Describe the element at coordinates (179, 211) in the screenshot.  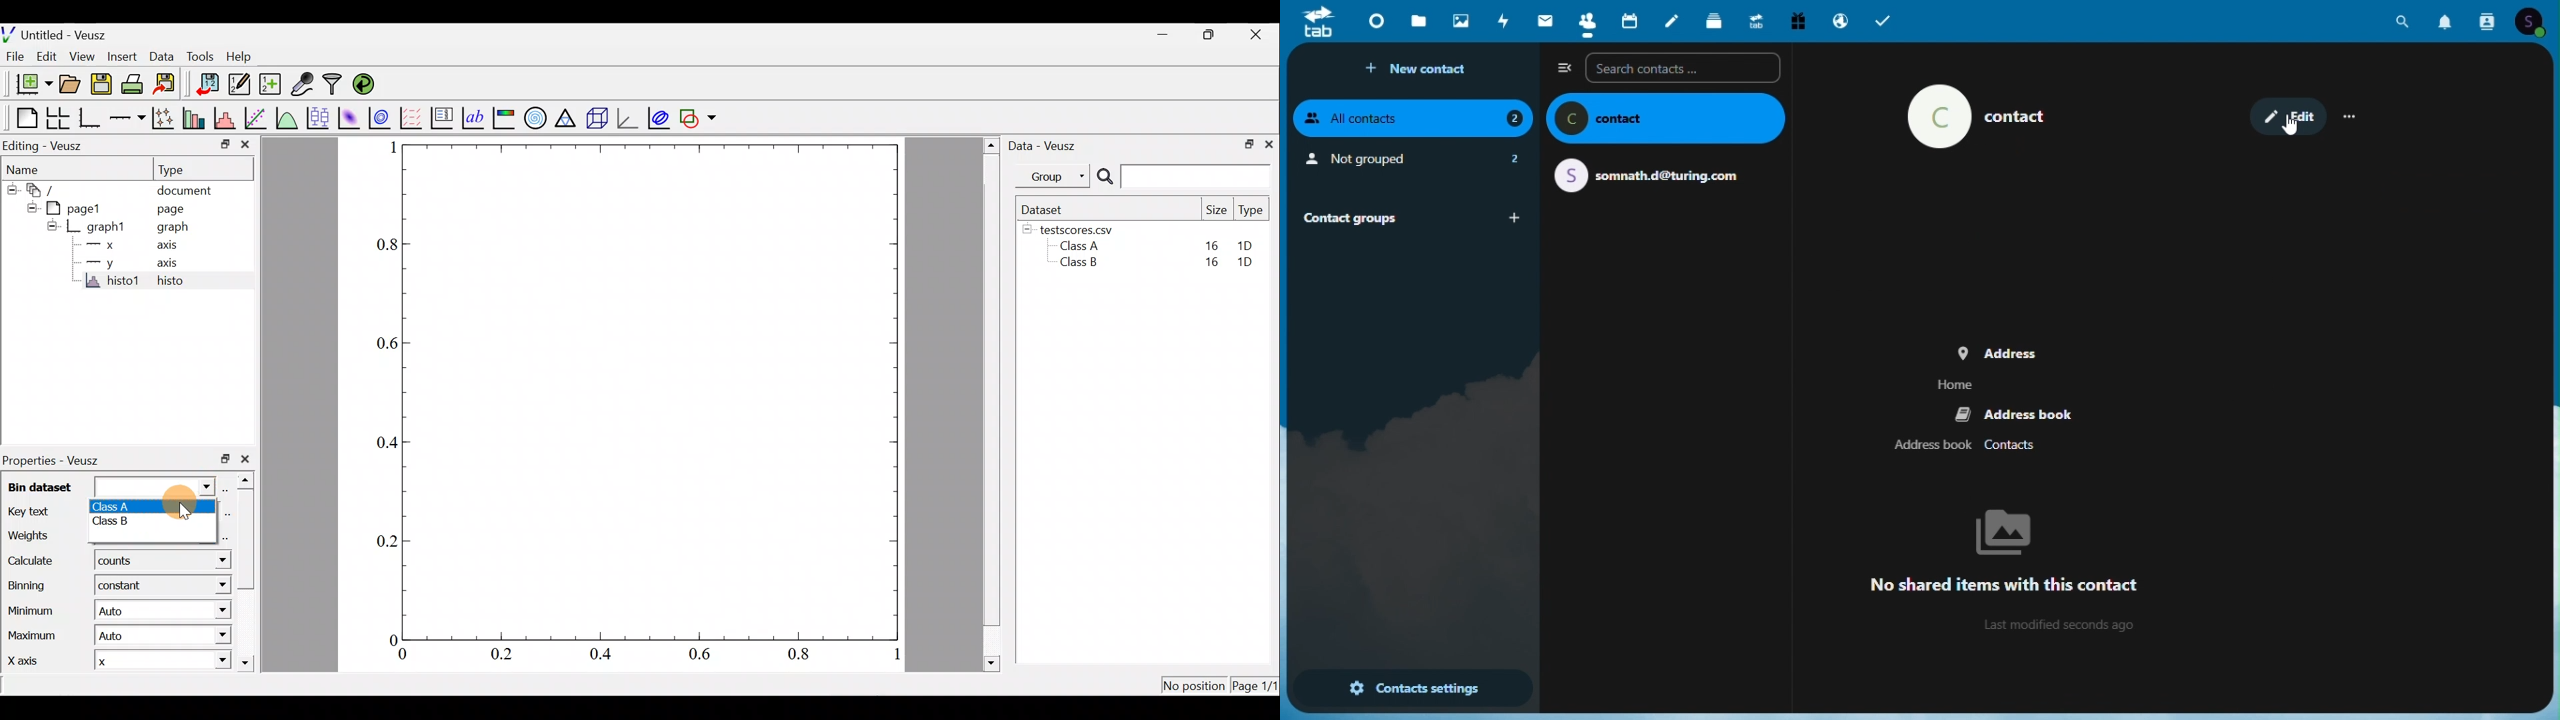
I see `page` at that location.